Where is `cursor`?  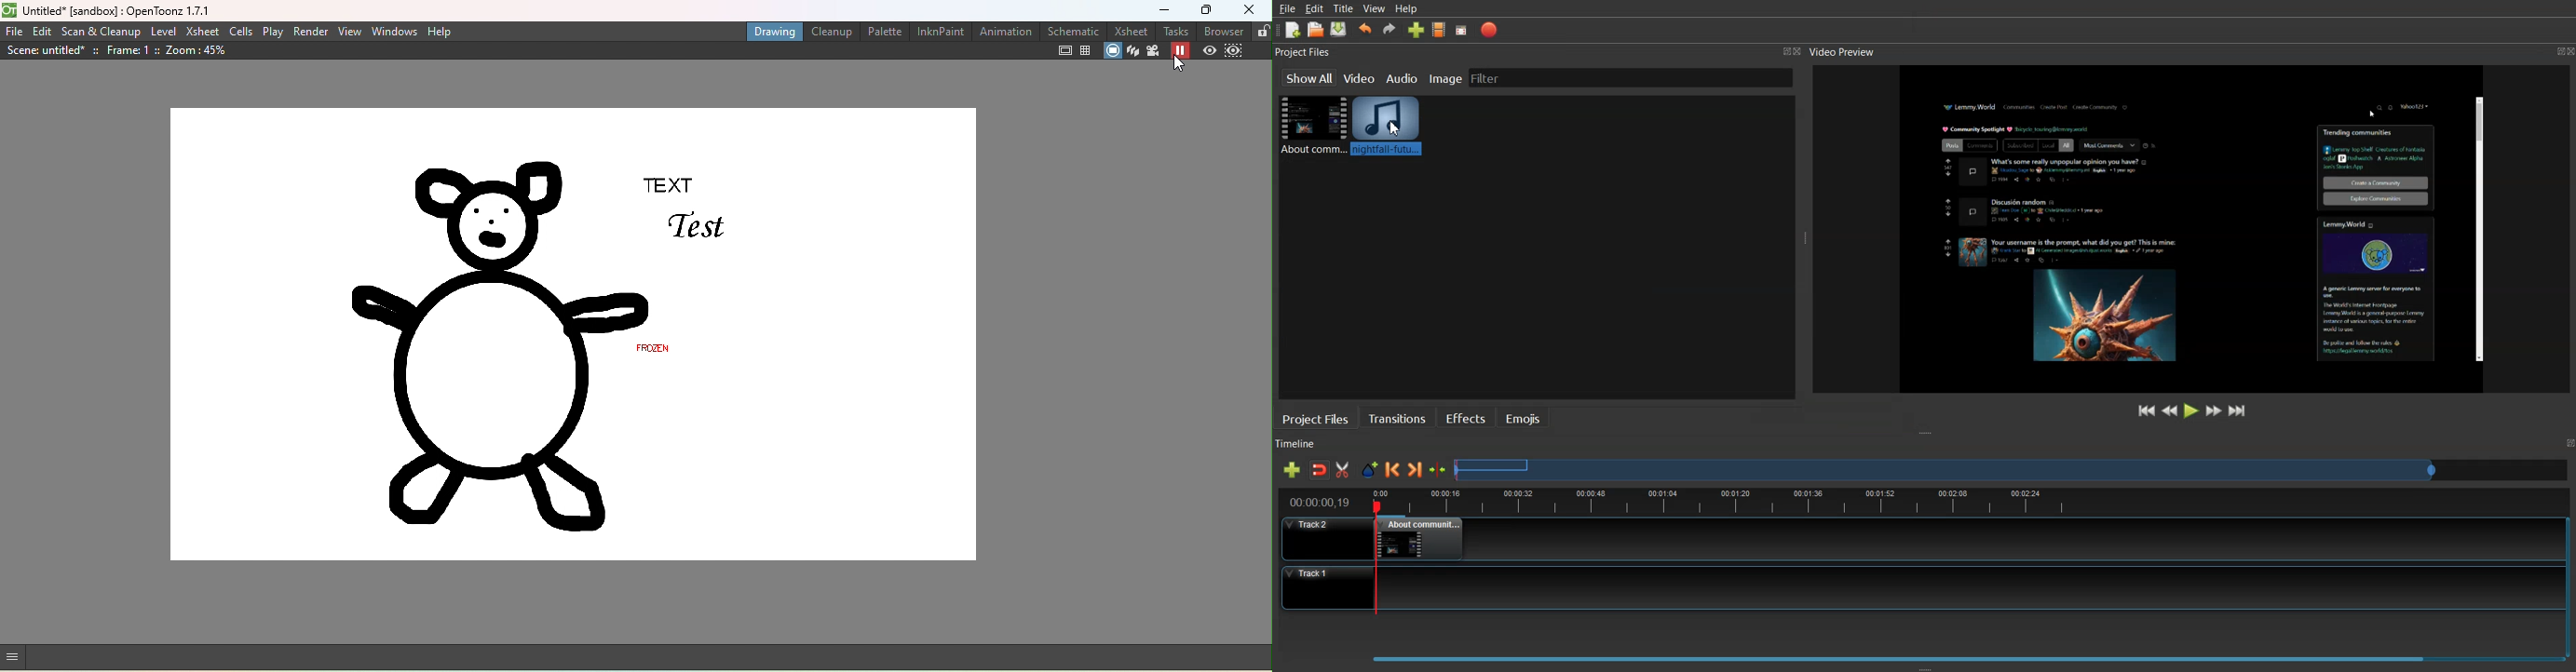 cursor is located at coordinates (1180, 65).